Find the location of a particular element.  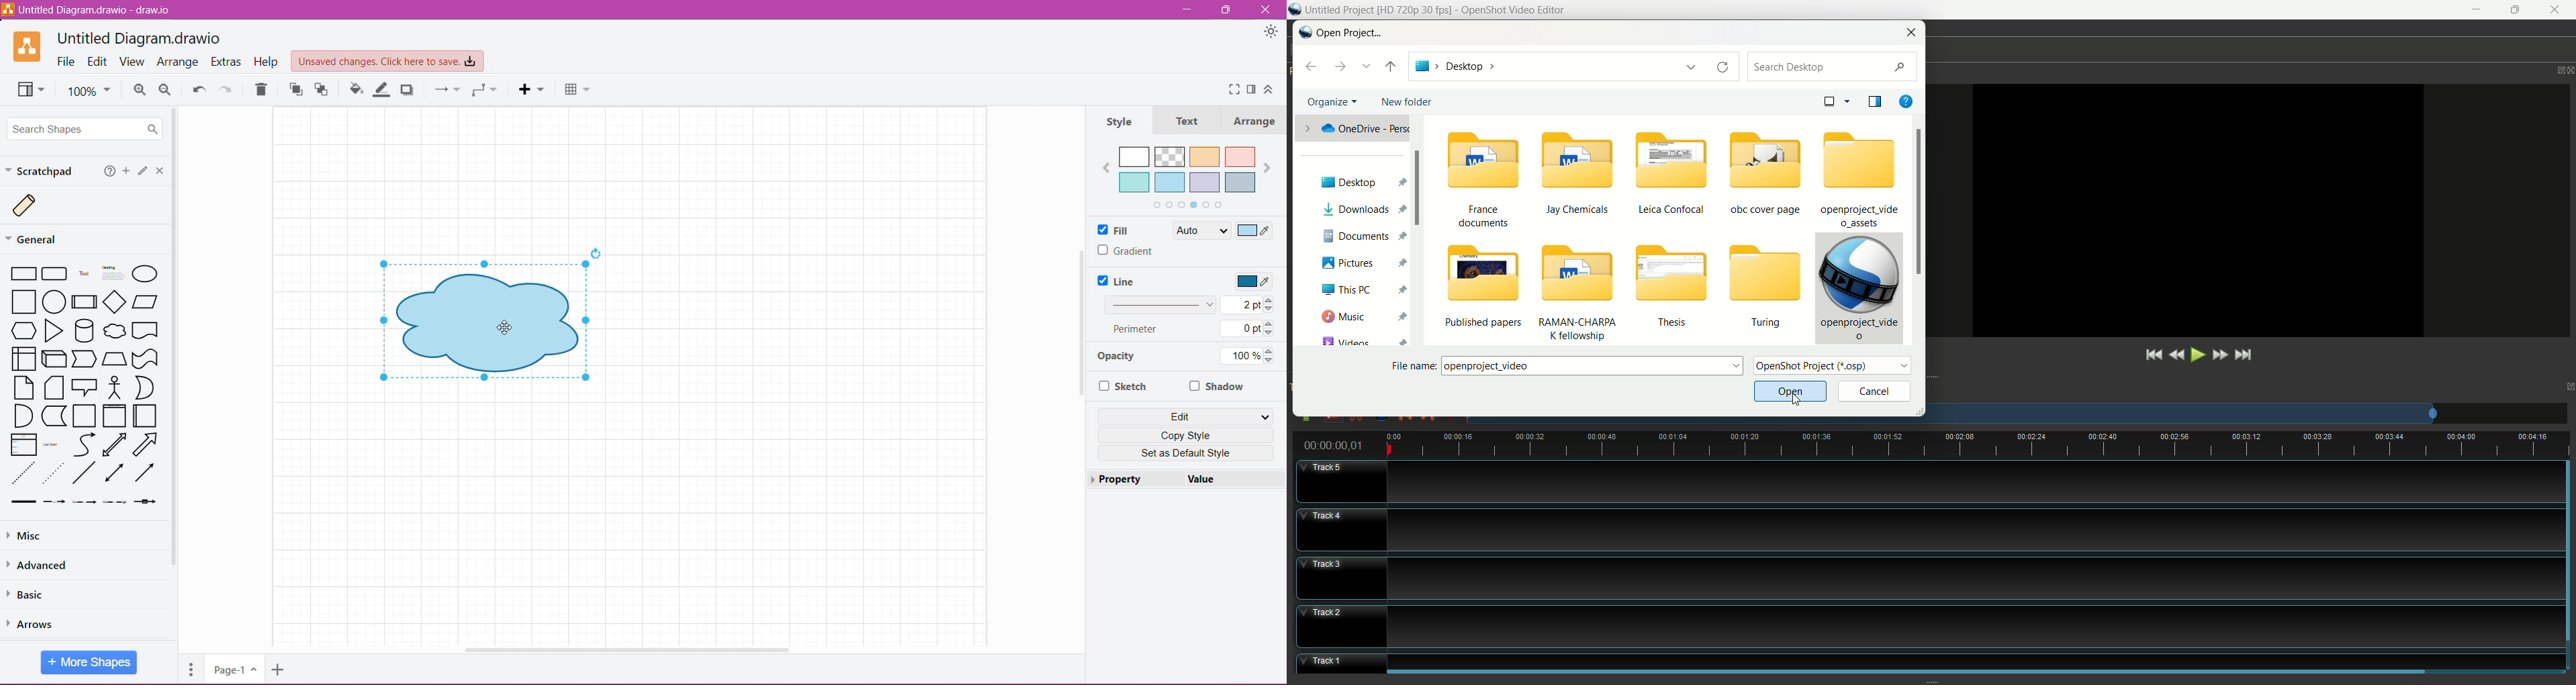

value is located at coordinates (1233, 479).